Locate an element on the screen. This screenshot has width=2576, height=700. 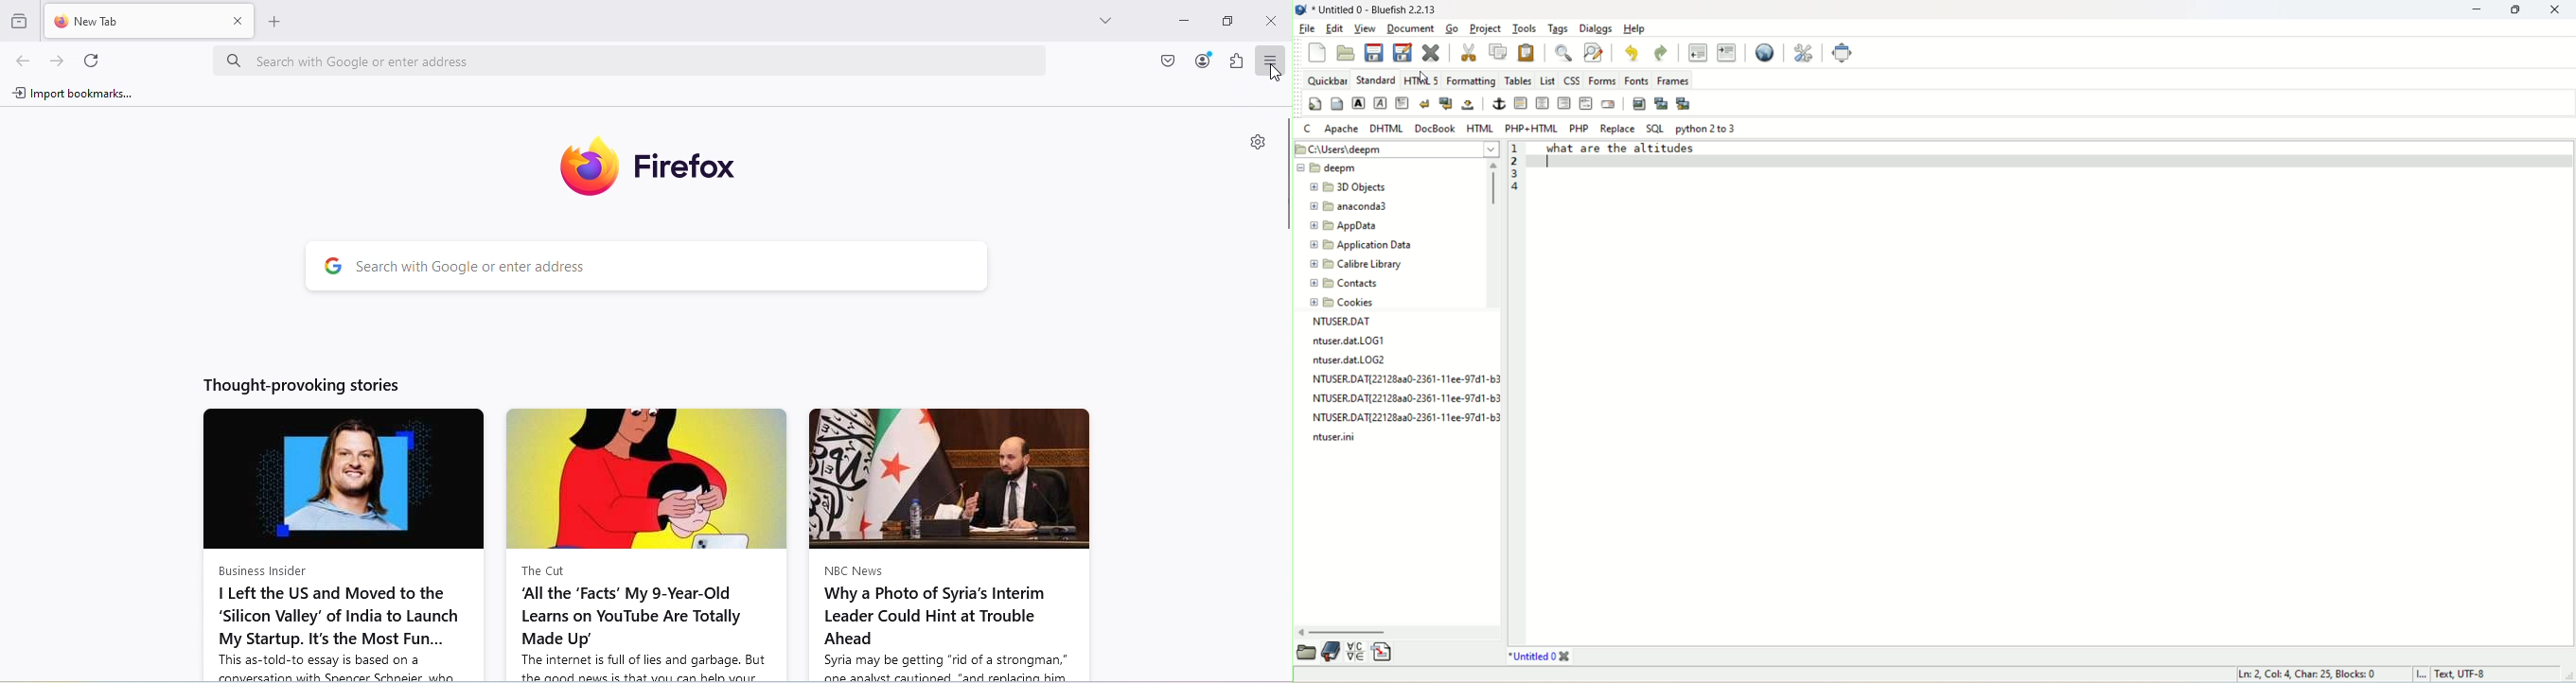
multi thumbnail is located at coordinates (1685, 103).